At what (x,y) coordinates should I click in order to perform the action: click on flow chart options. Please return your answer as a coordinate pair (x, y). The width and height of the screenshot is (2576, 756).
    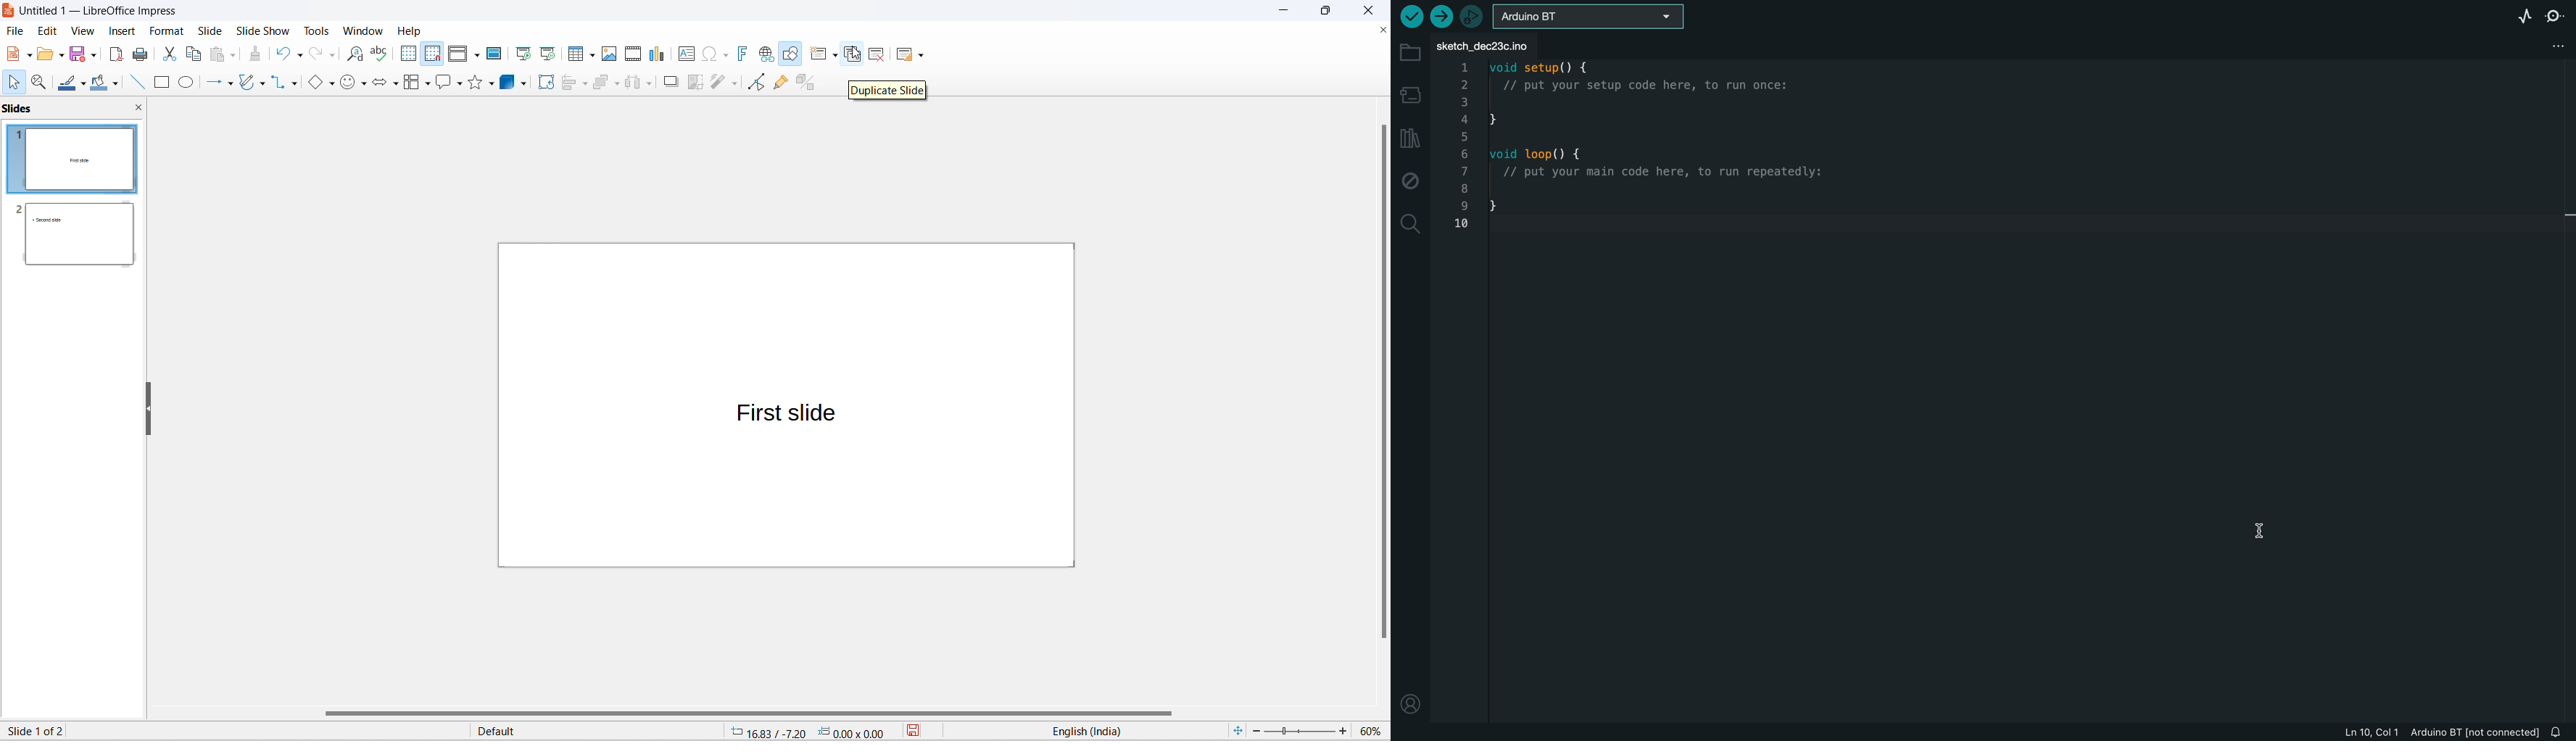
    Looking at the image, I should click on (425, 84).